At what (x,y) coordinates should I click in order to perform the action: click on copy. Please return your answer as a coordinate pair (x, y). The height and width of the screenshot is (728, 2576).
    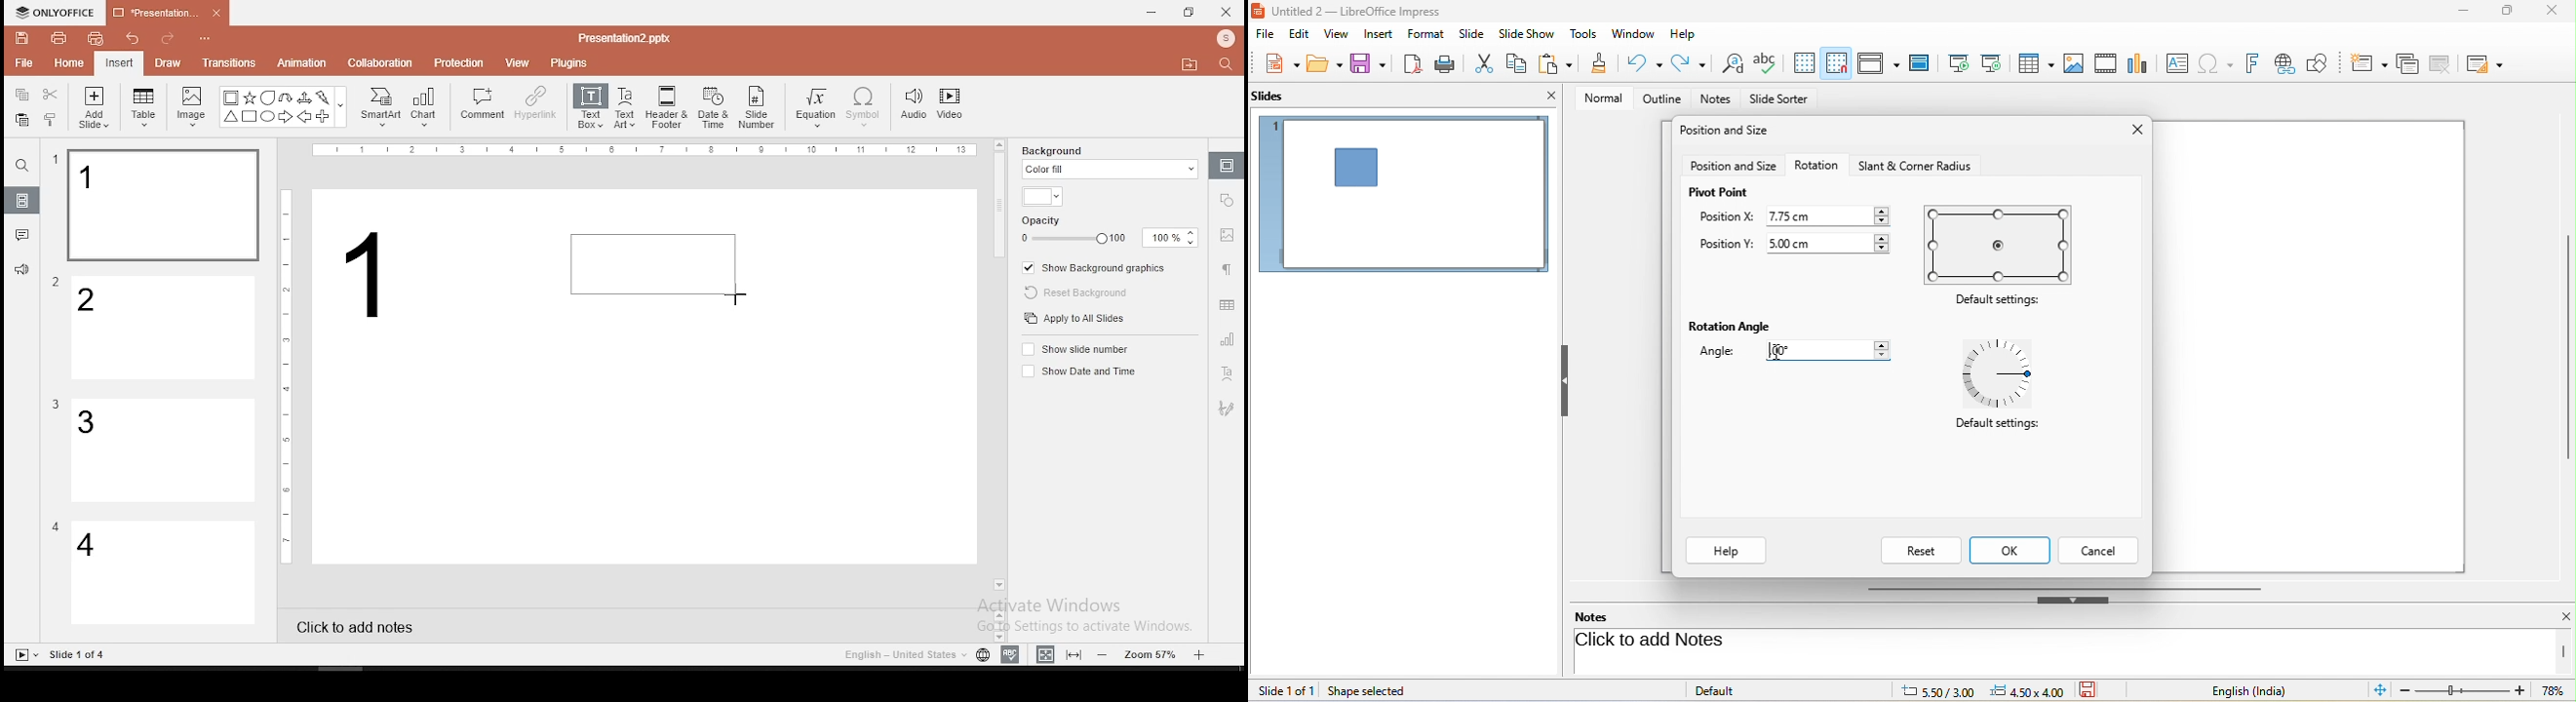
    Looking at the image, I should click on (21, 95).